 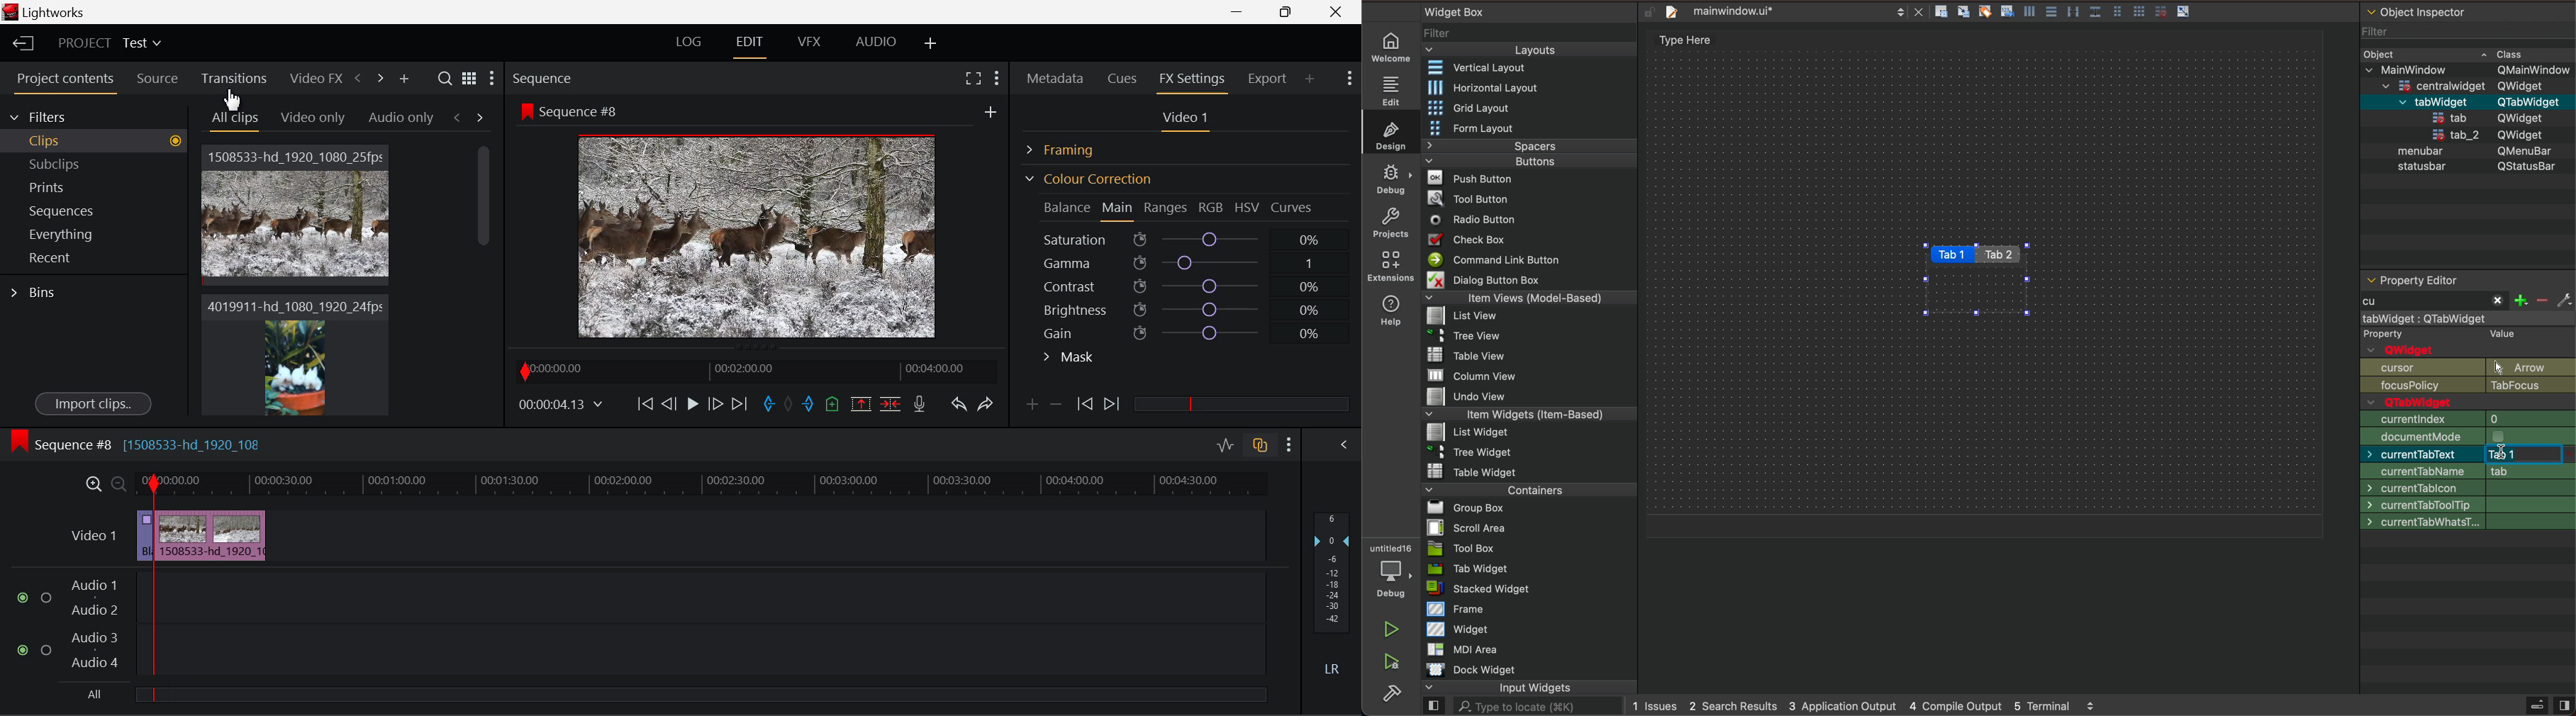 I want to click on  MDI Area, so click(x=1470, y=649).